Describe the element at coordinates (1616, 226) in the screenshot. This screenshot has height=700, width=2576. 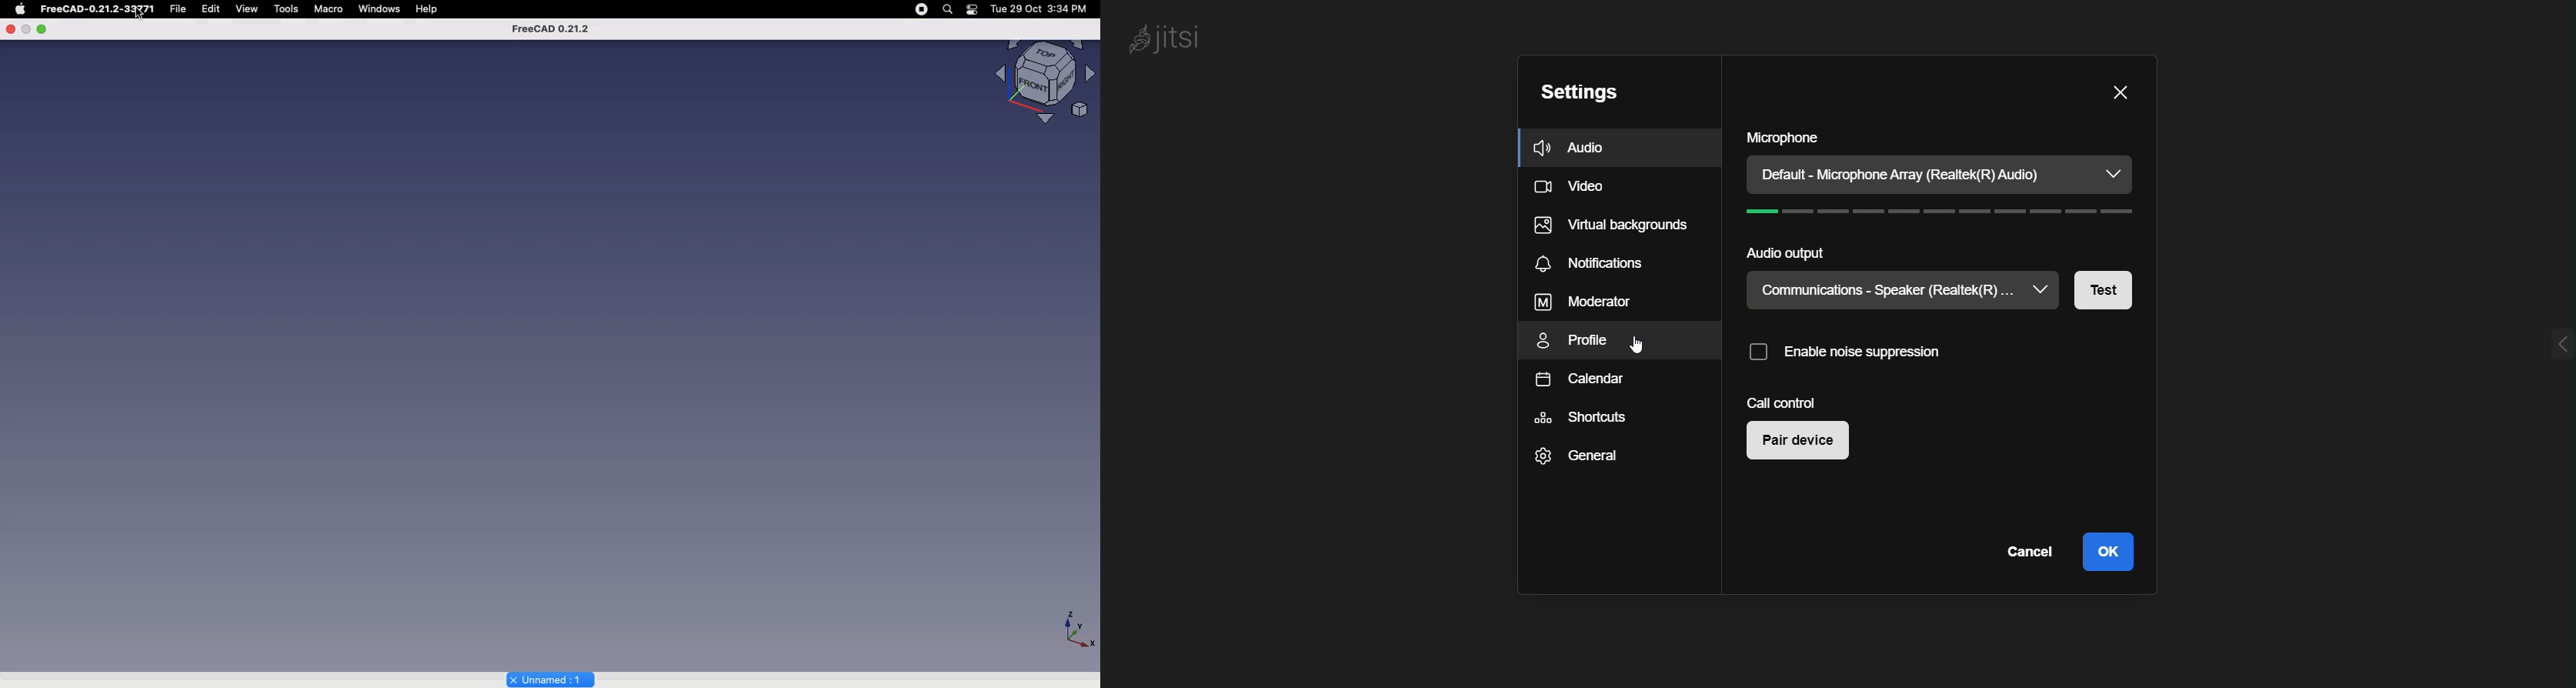
I see `virtual backgrounds` at that location.